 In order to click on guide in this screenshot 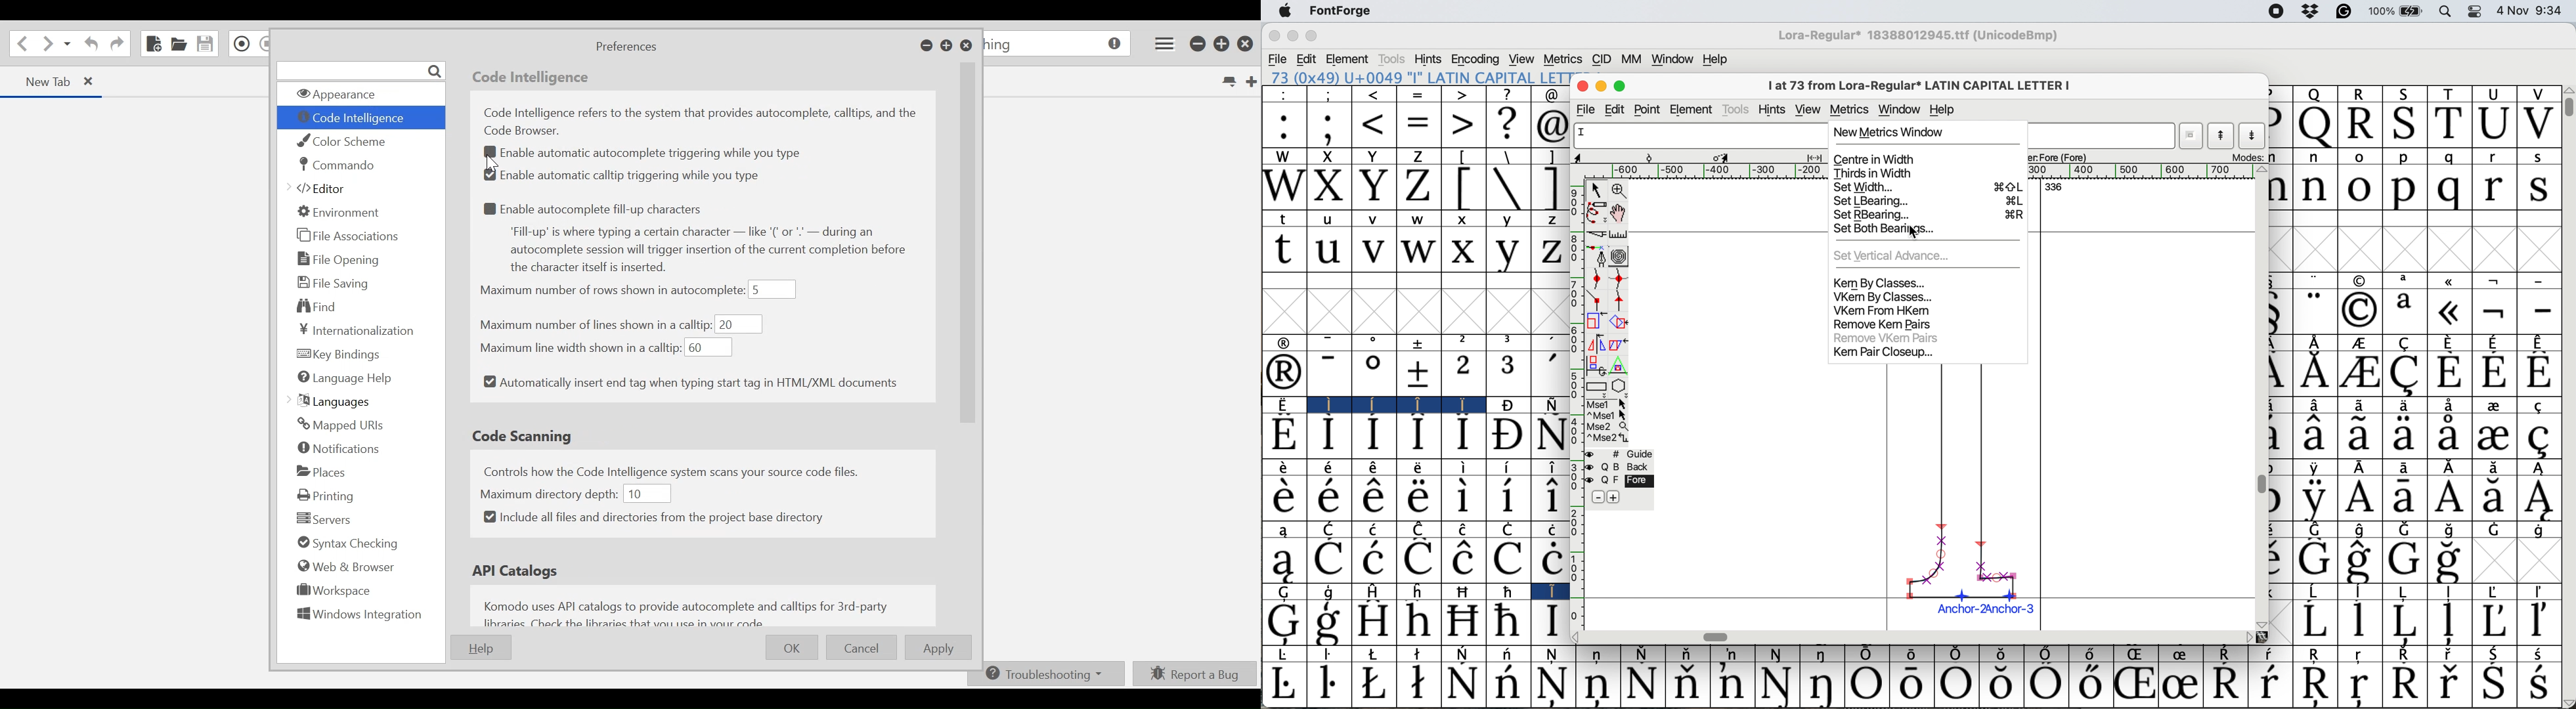, I will do `click(1633, 453)`.